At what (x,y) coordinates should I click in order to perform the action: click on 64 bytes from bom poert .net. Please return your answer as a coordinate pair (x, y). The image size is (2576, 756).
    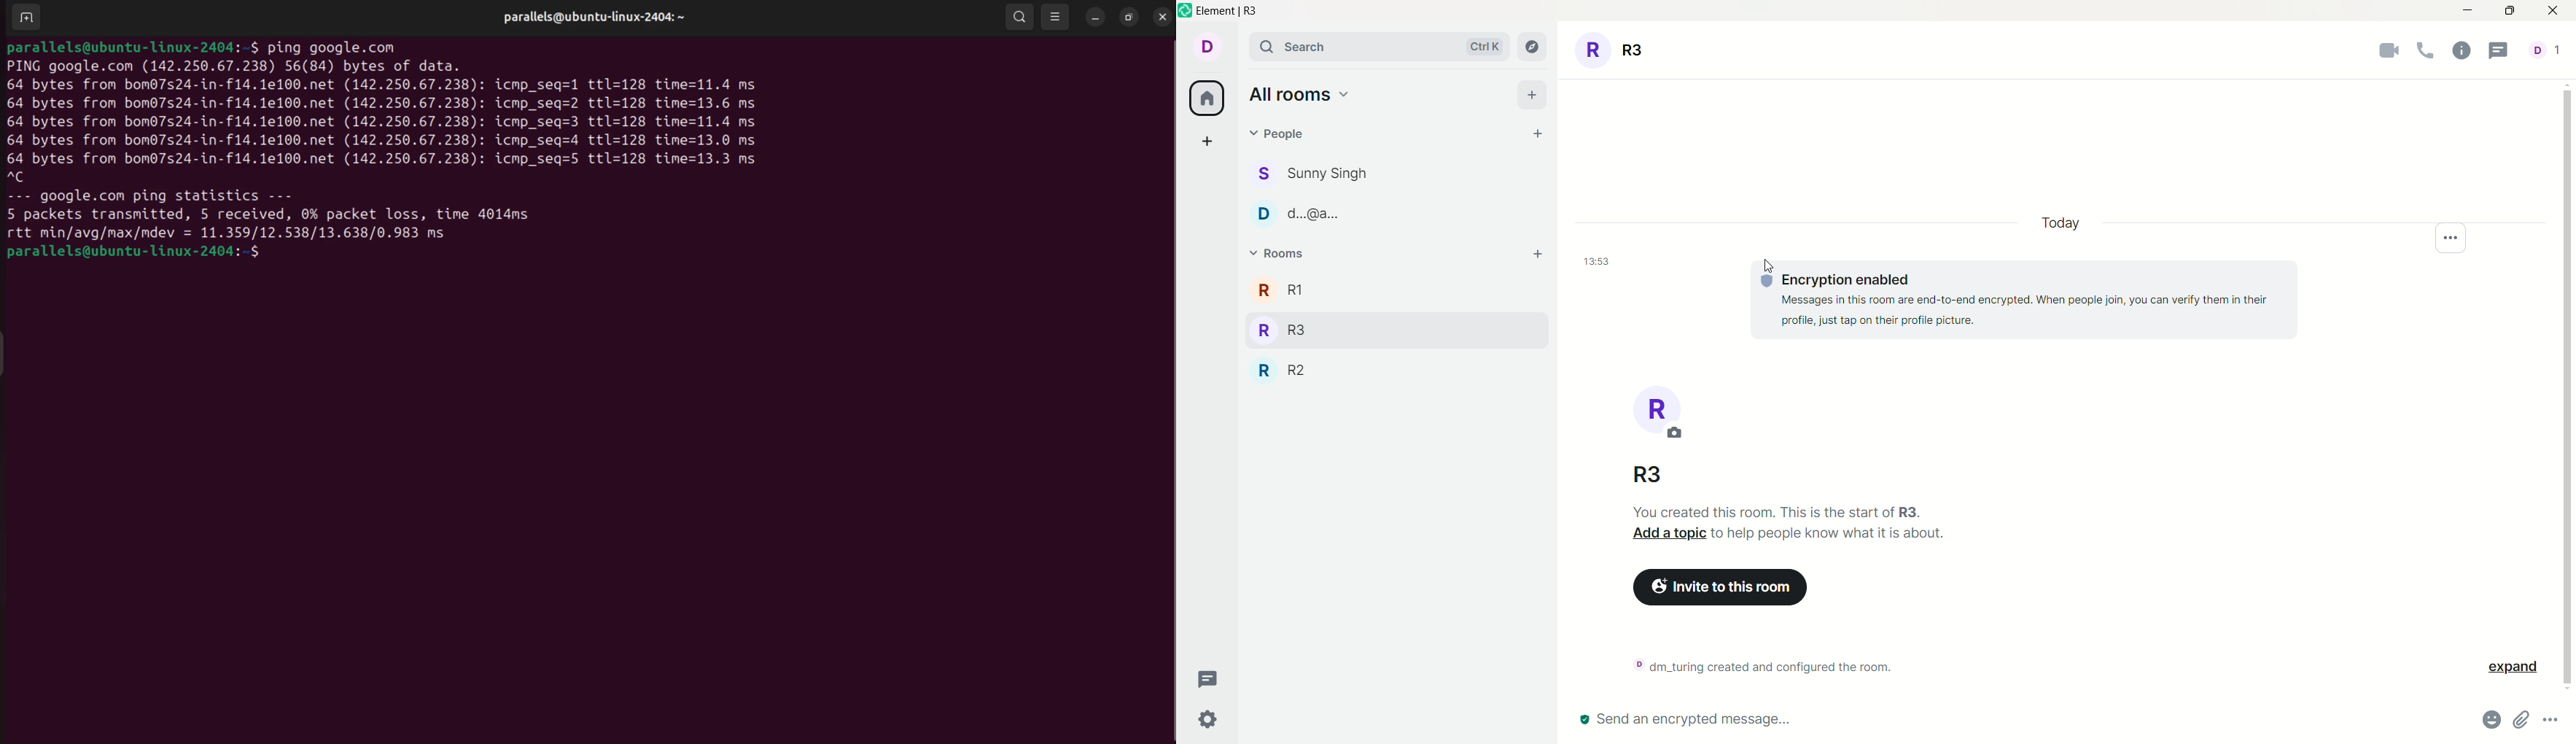
    Looking at the image, I should click on (245, 162).